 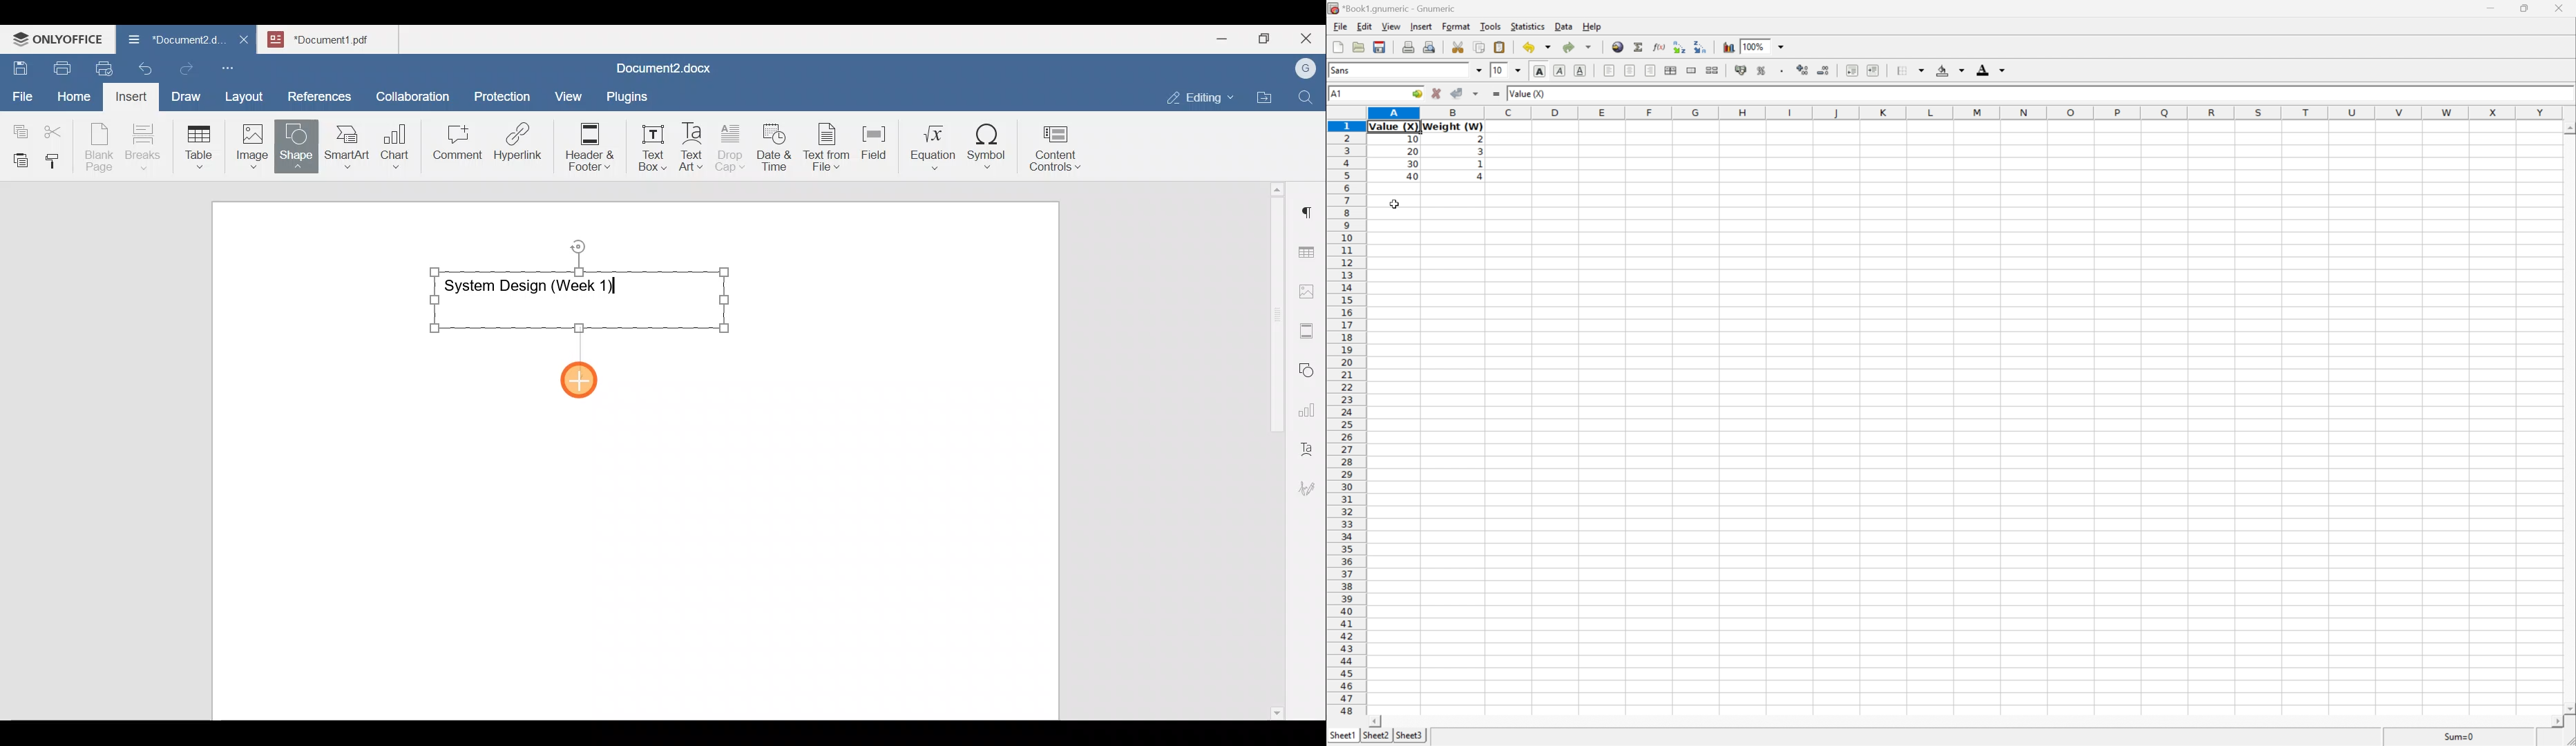 I want to click on Align Left, so click(x=1609, y=70).